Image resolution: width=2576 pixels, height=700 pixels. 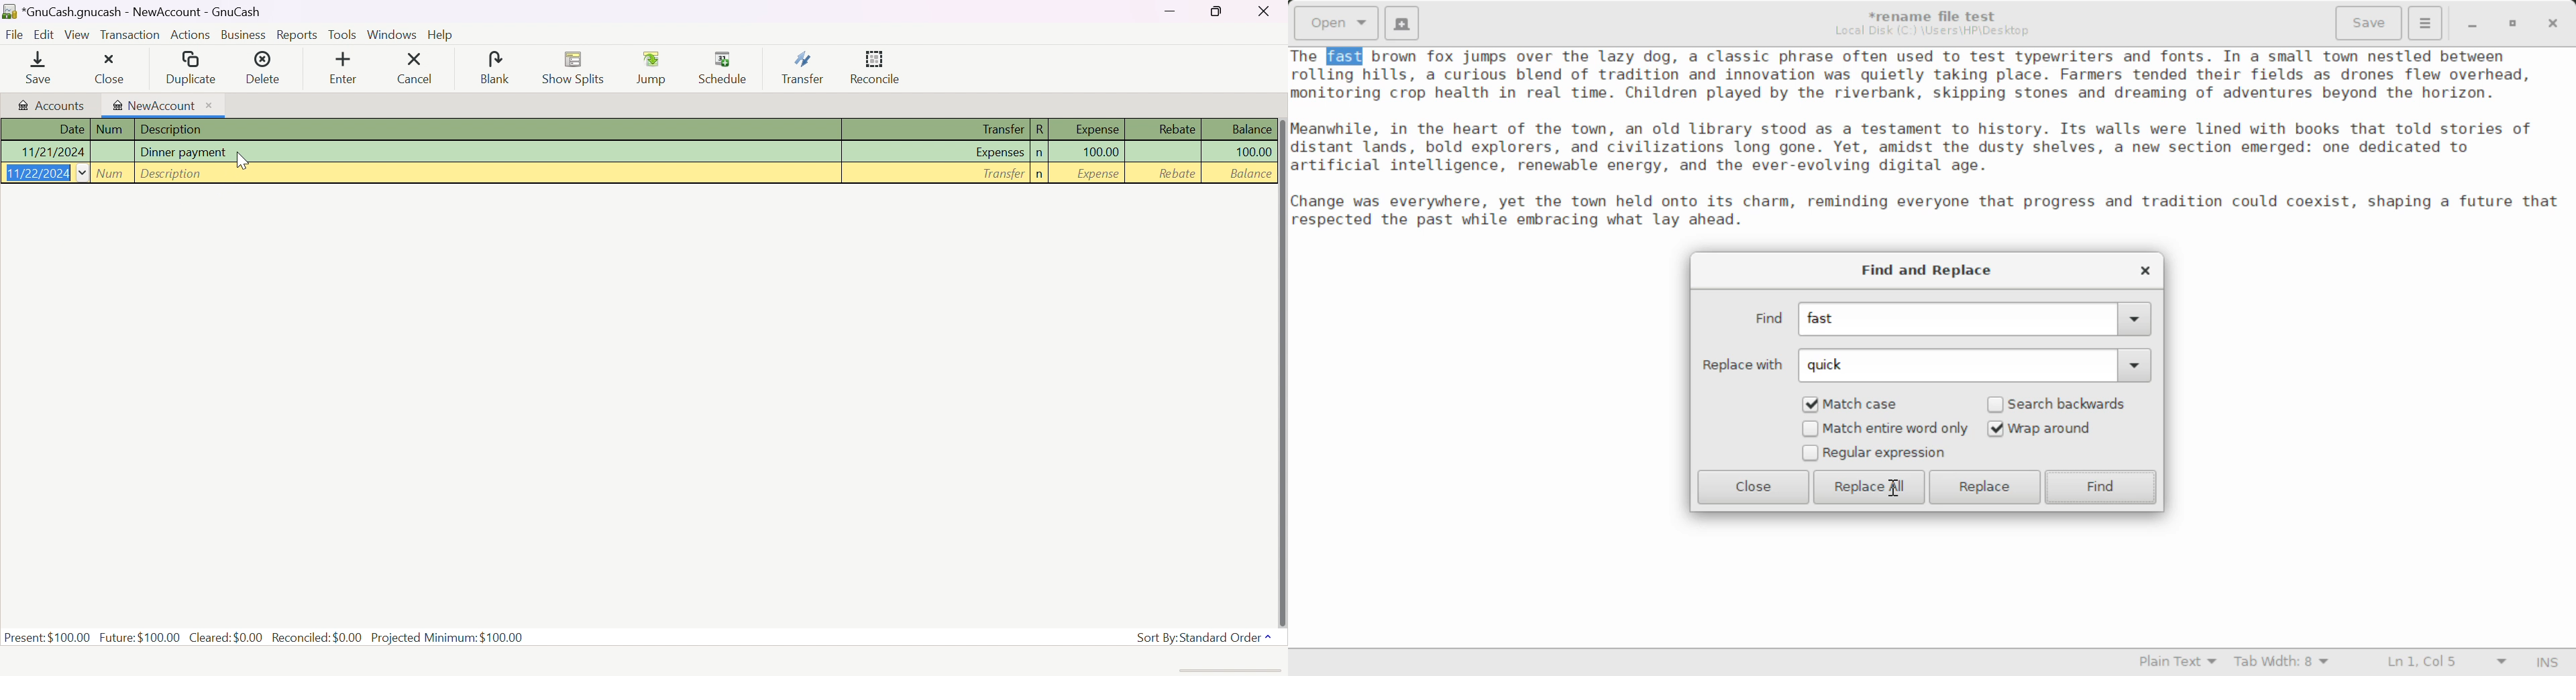 What do you see at coordinates (2371, 21) in the screenshot?
I see `Save File` at bounding box center [2371, 21].